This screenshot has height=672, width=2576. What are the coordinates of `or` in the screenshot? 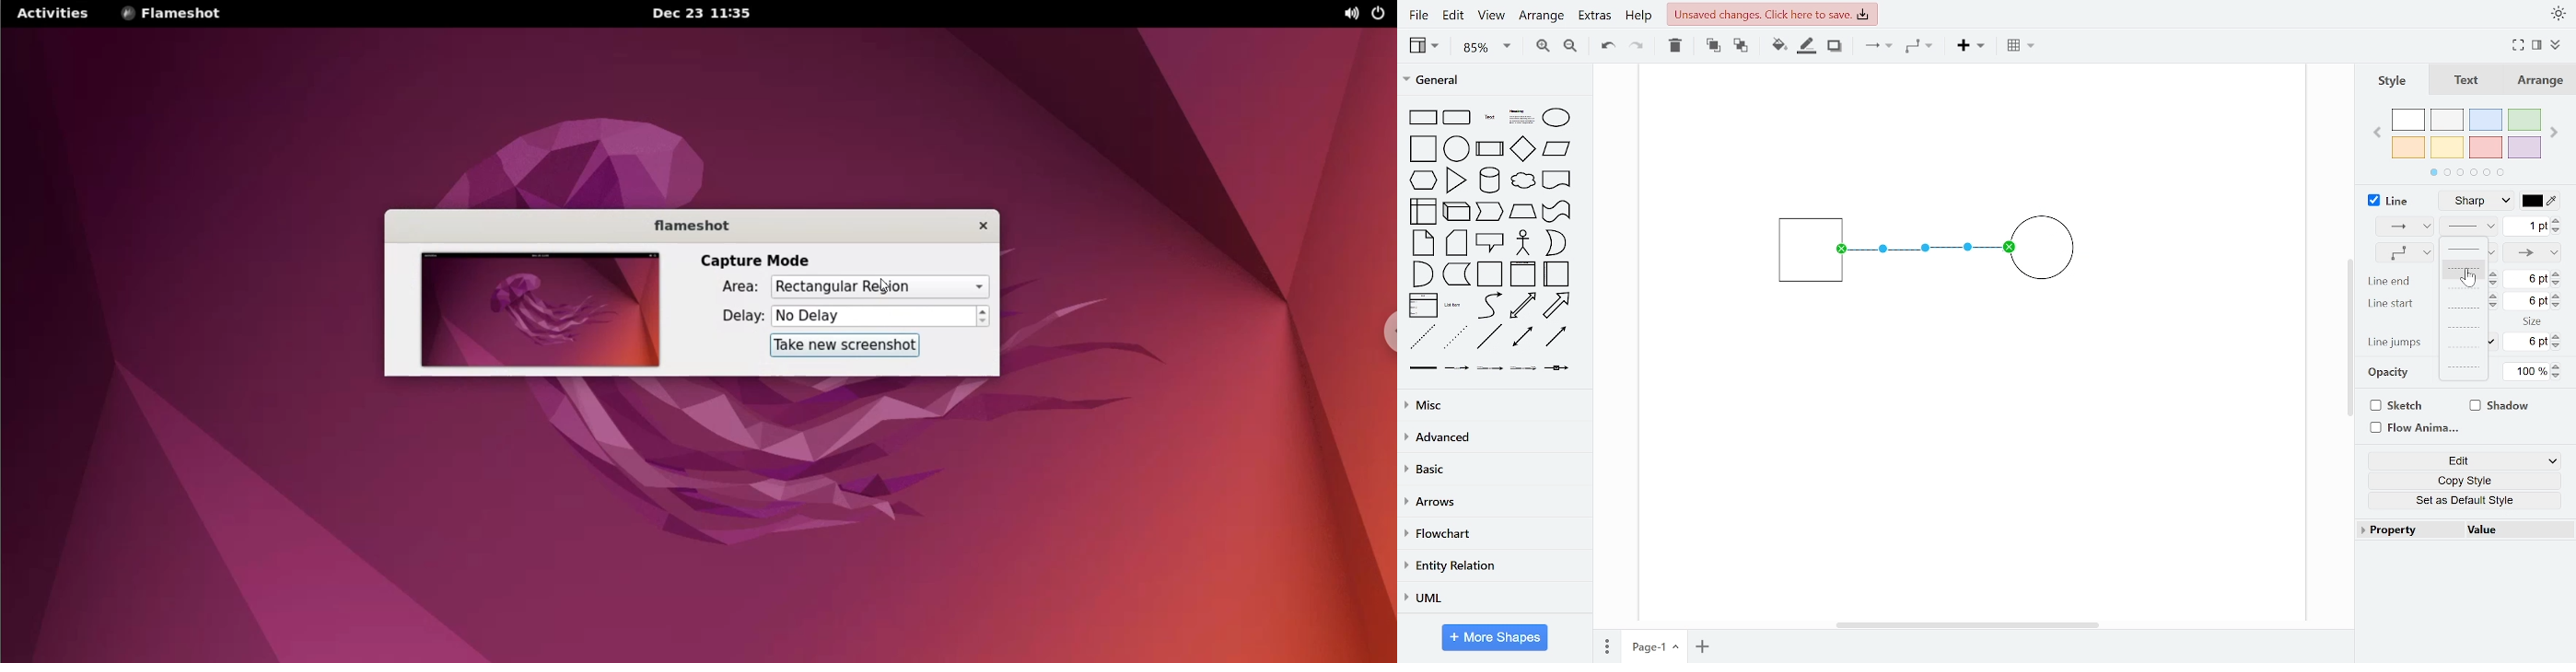 It's located at (1556, 243).